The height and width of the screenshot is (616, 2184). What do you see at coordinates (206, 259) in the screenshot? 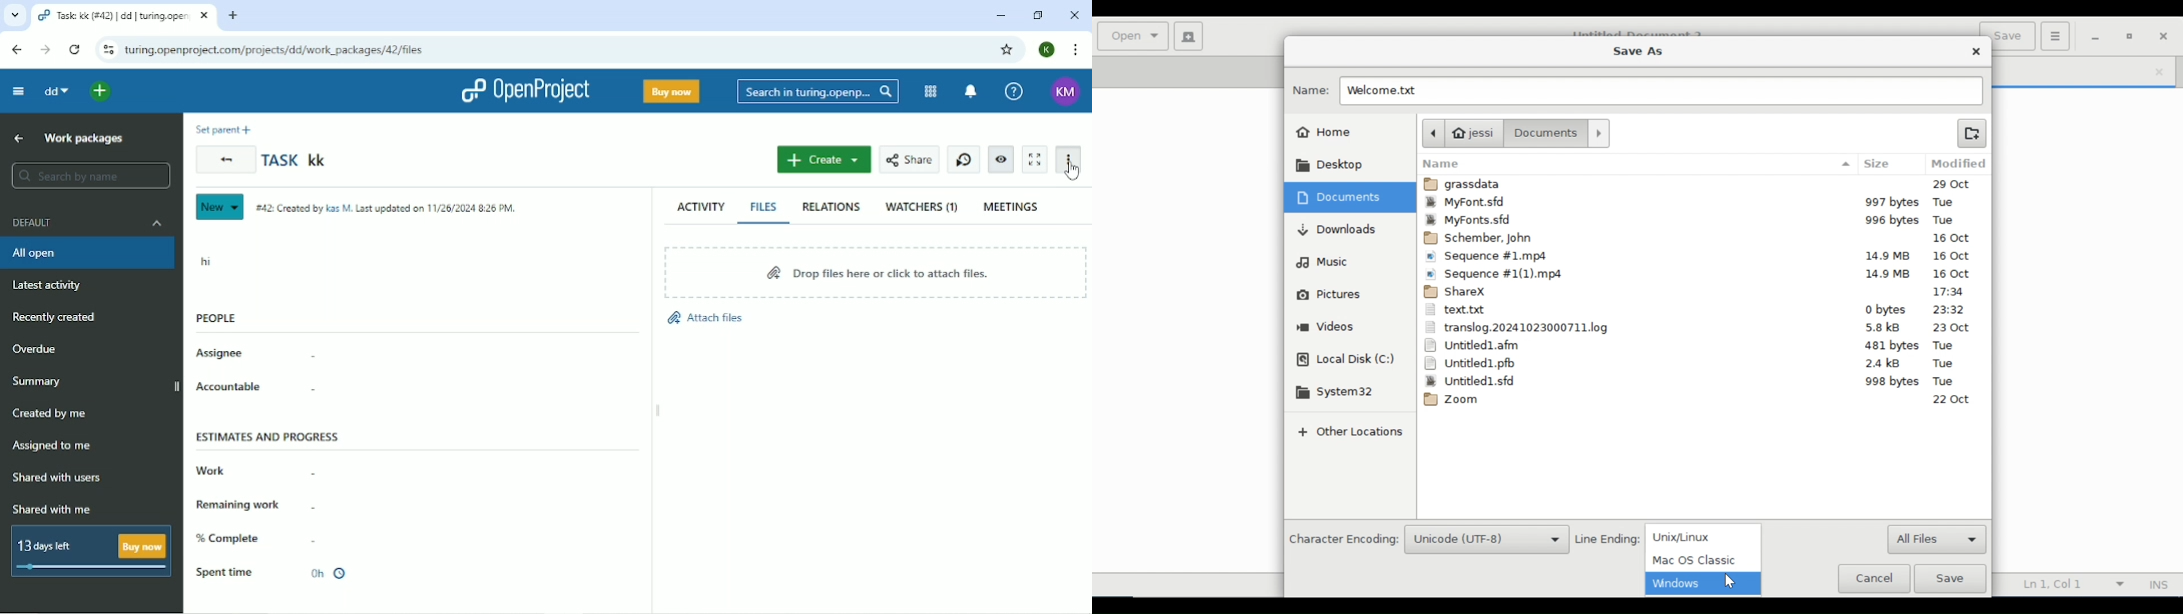
I see `hi` at bounding box center [206, 259].